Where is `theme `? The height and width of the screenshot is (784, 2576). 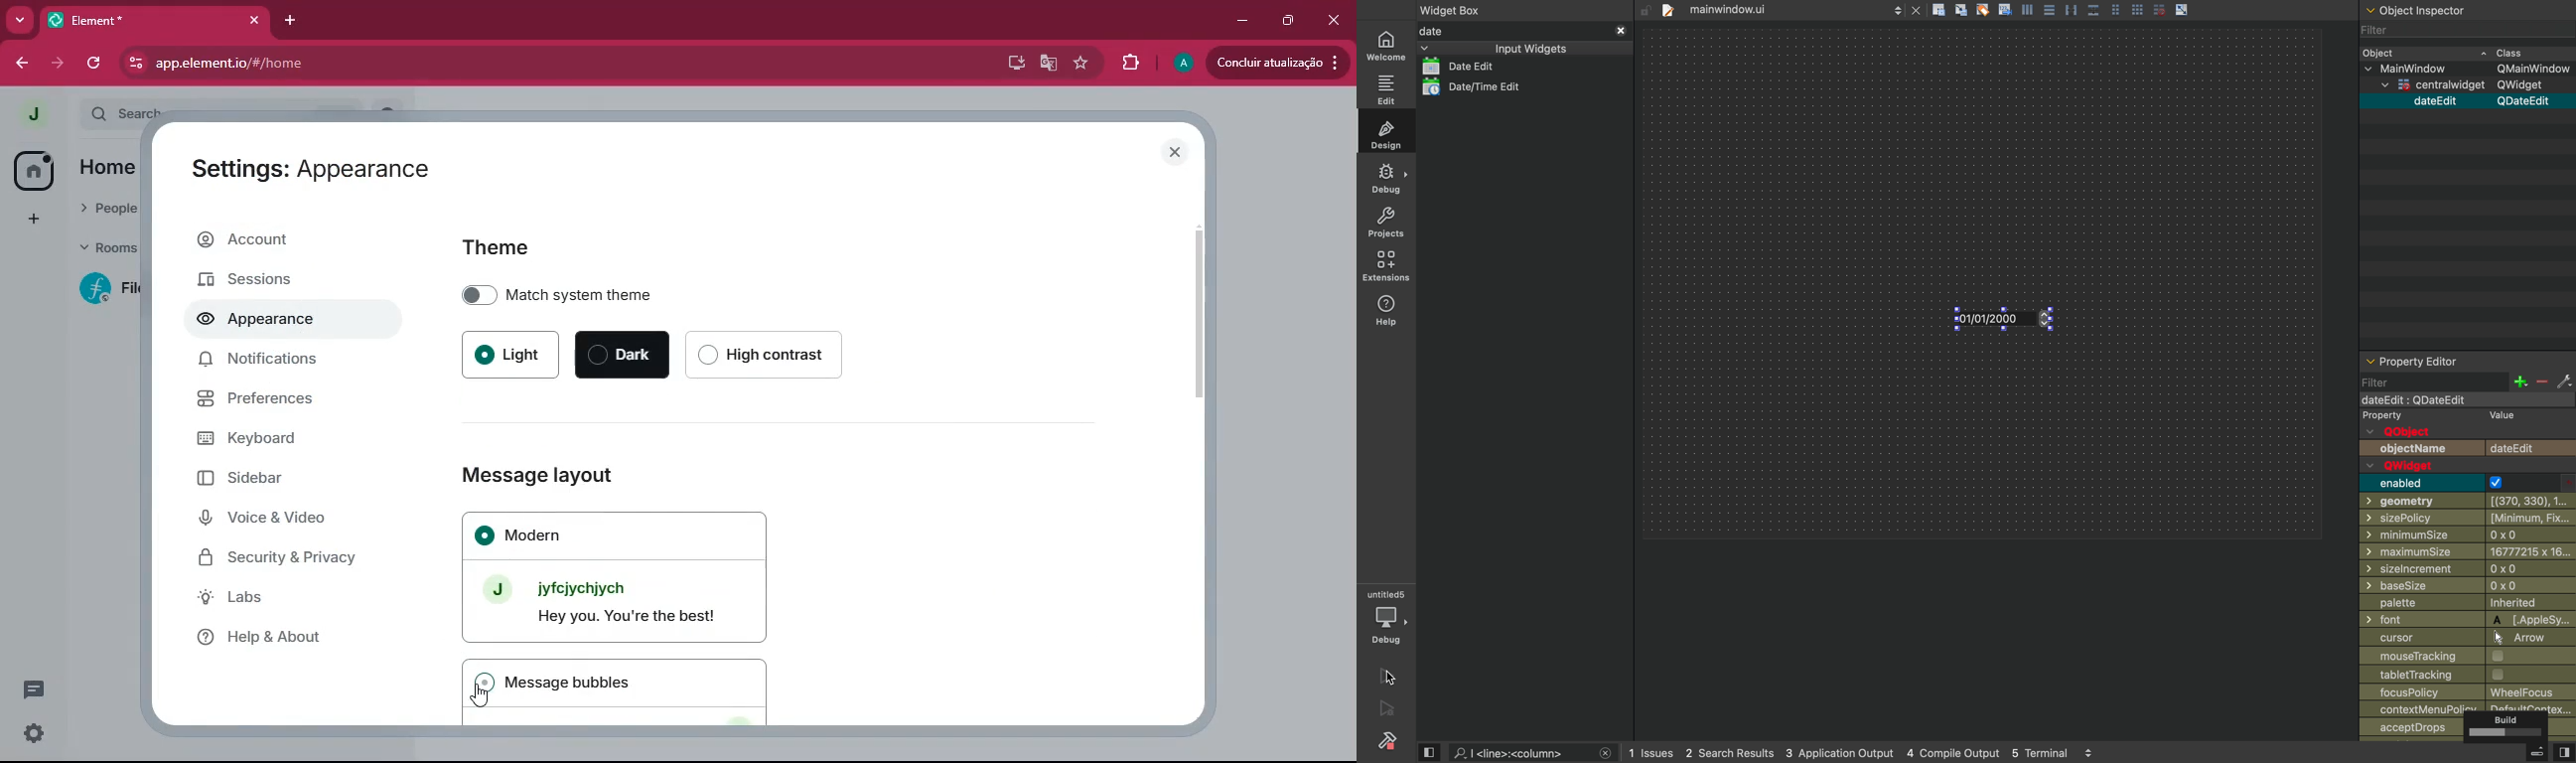
theme  is located at coordinates (519, 245).